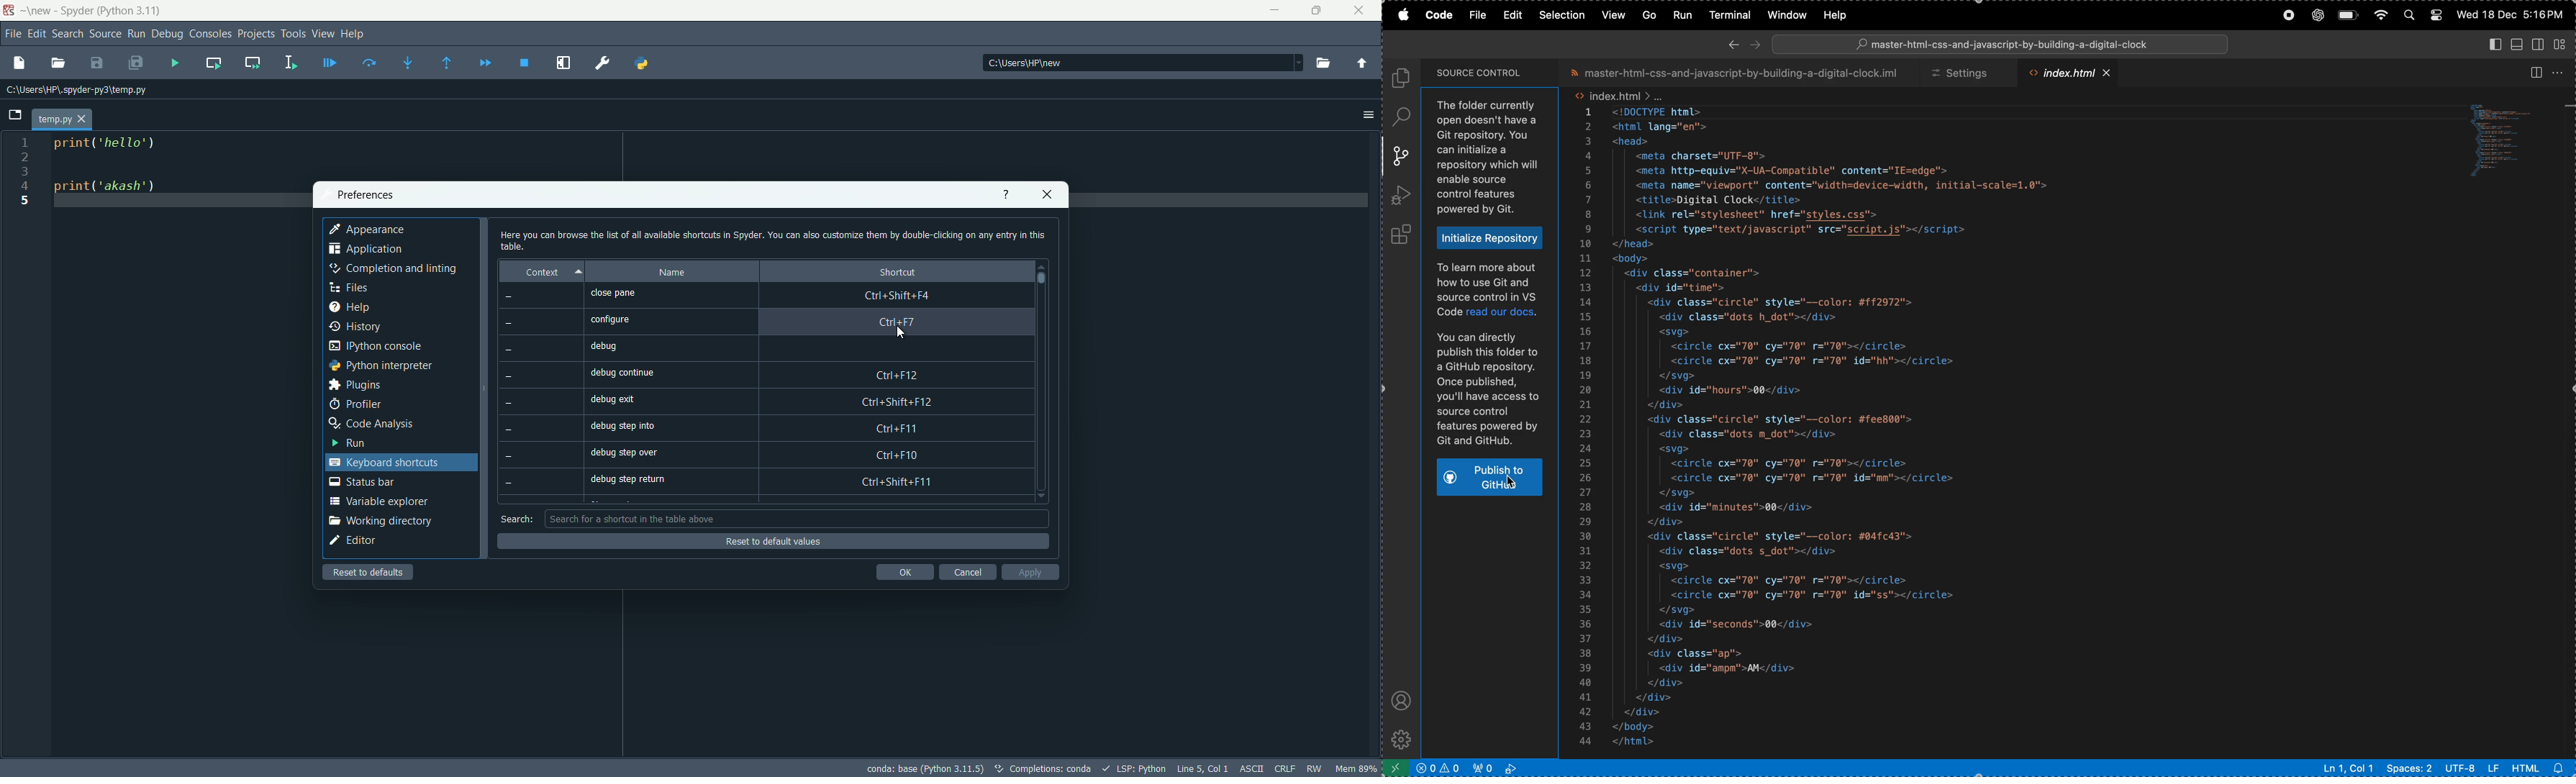 Image resolution: width=2576 pixels, height=784 pixels. What do you see at coordinates (293, 34) in the screenshot?
I see `tools menu` at bounding box center [293, 34].